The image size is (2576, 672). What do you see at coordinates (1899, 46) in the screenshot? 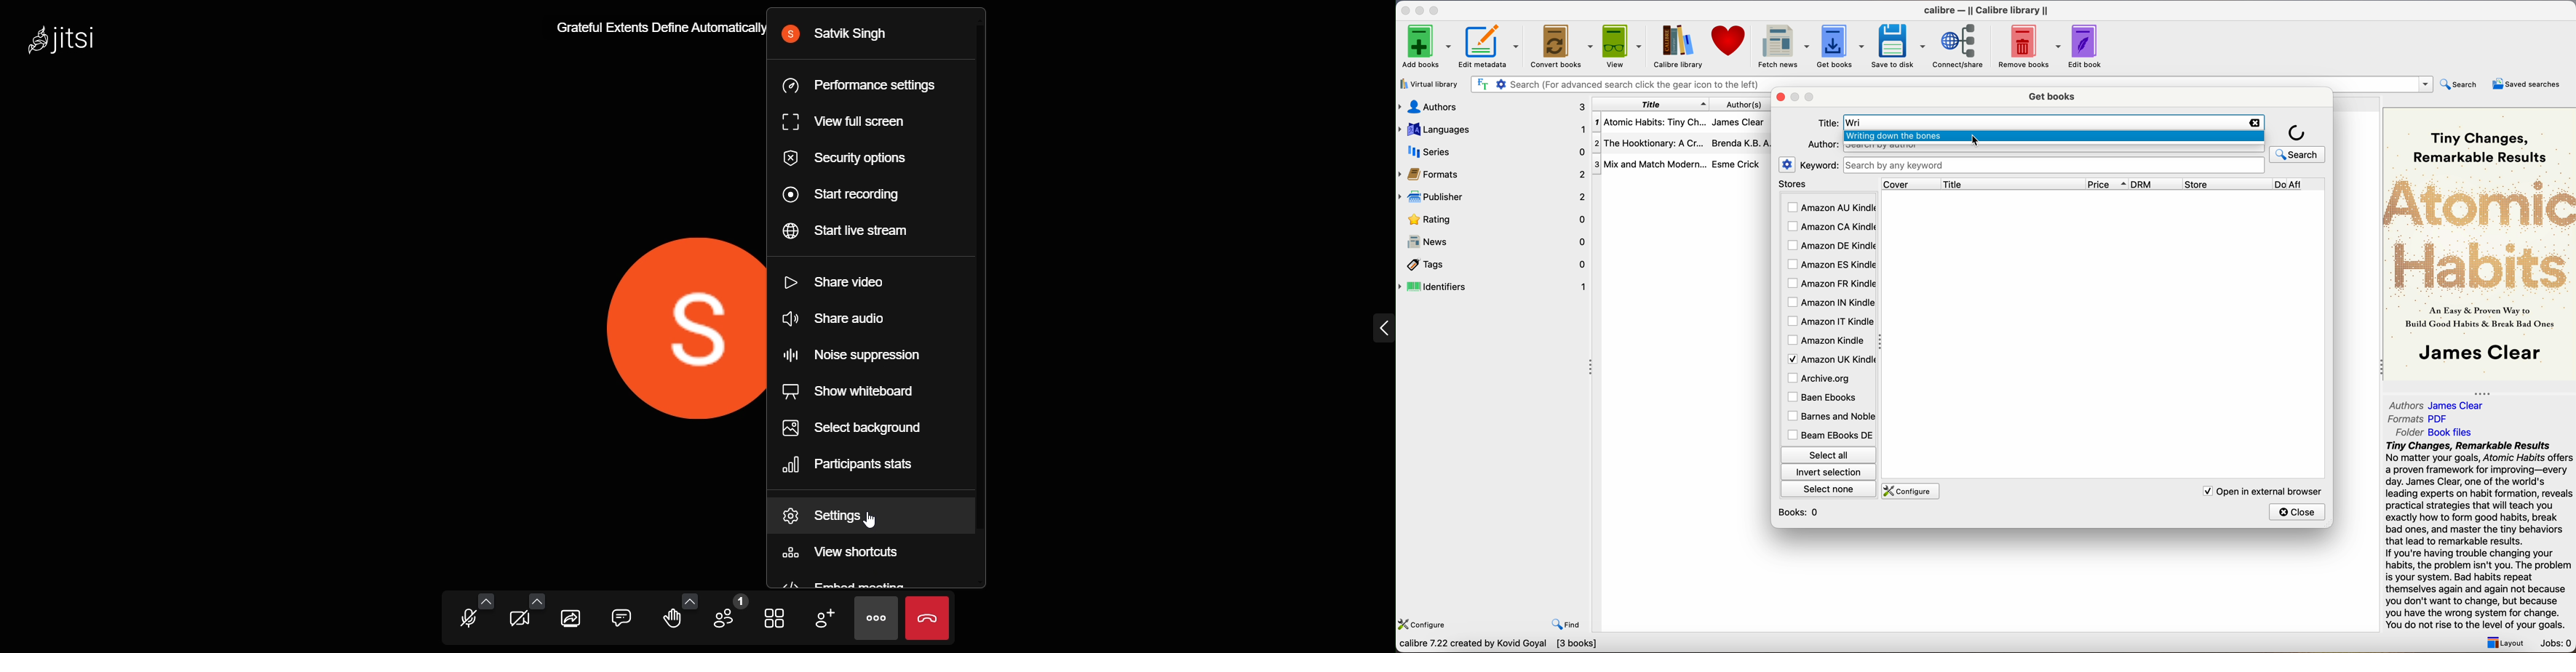
I see `save to disk` at bounding box center [1899, 46].